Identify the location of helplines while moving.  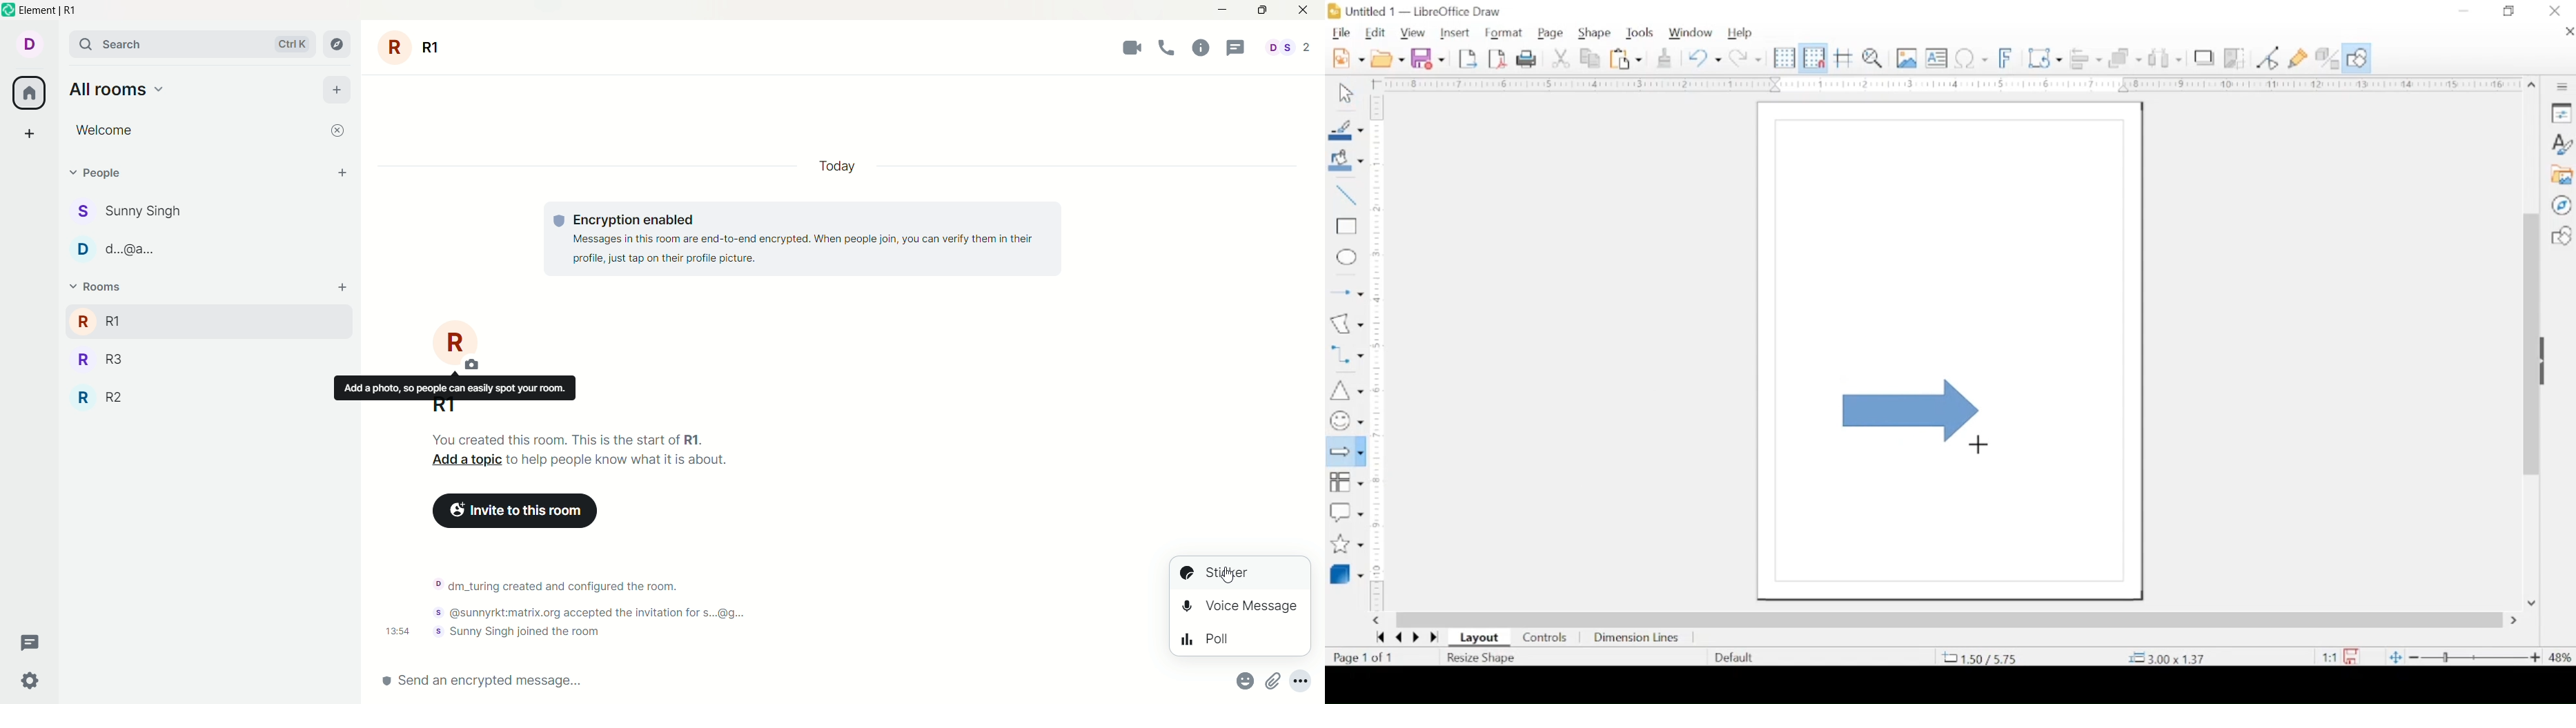
(1844, 57).